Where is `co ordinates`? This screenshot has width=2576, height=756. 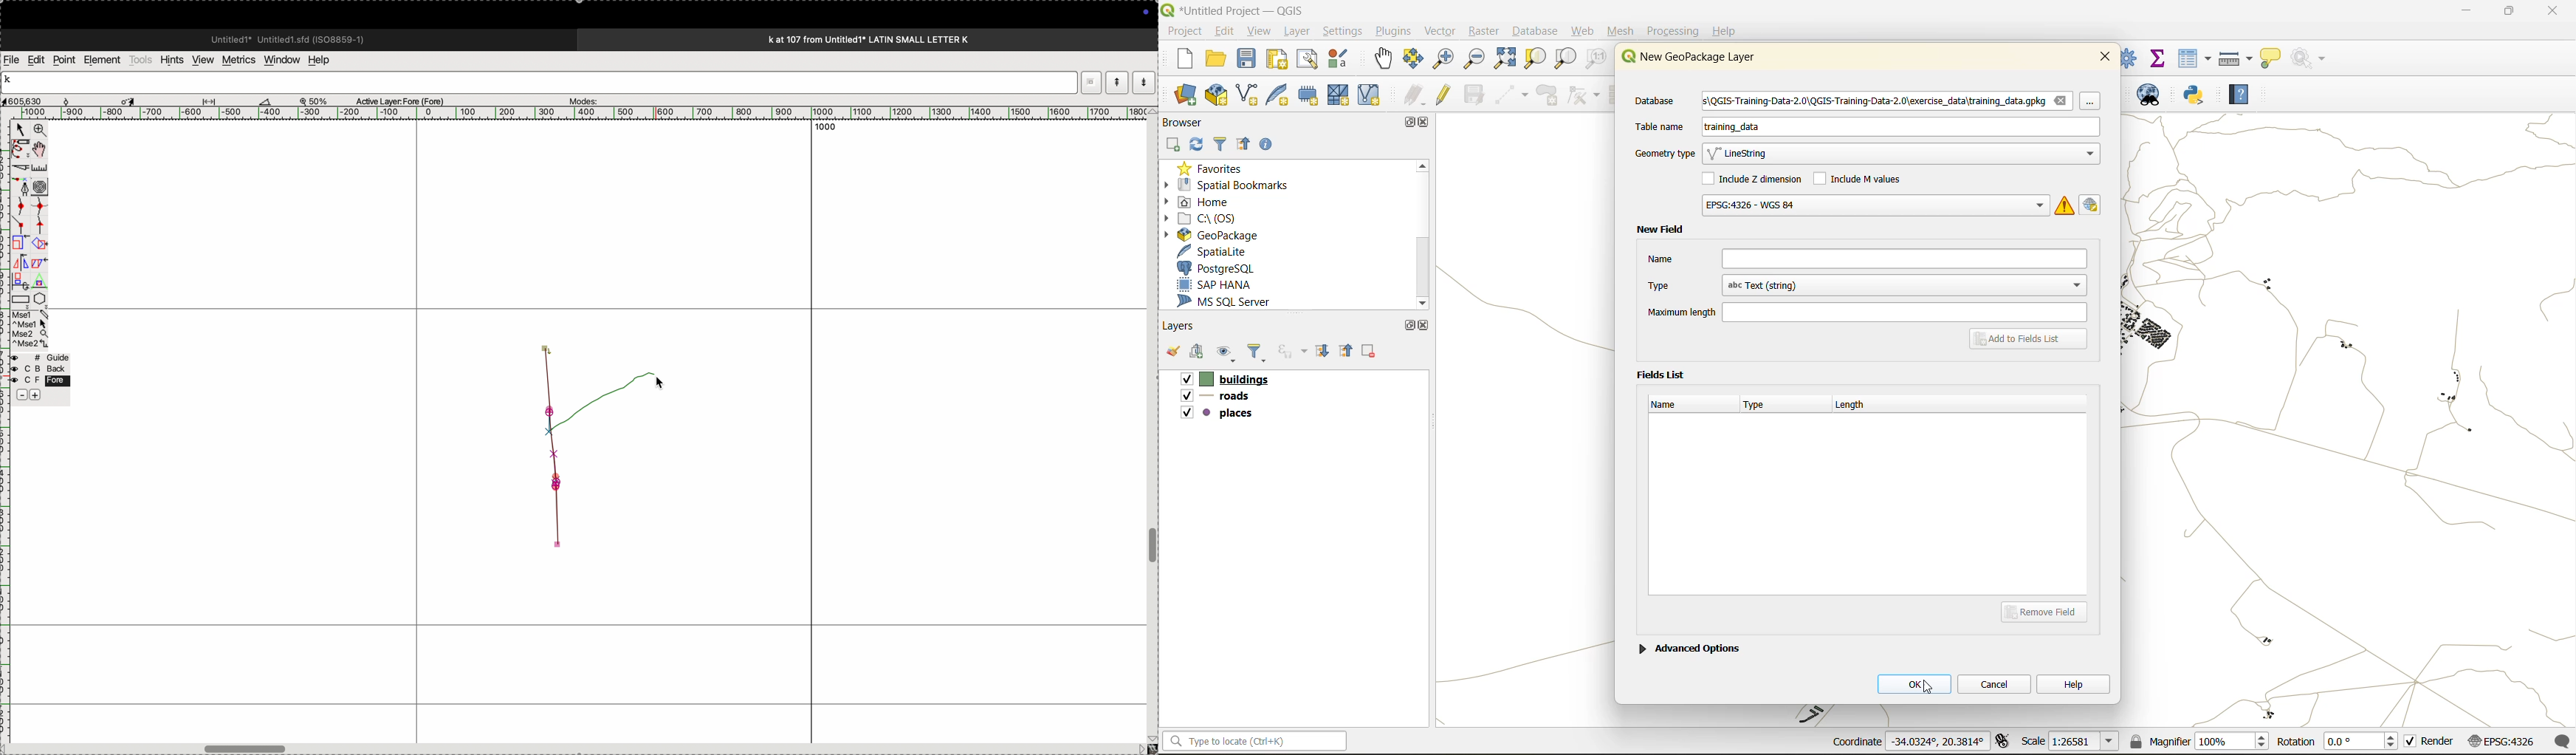 co ordinates is located at coordinates (34, 99).